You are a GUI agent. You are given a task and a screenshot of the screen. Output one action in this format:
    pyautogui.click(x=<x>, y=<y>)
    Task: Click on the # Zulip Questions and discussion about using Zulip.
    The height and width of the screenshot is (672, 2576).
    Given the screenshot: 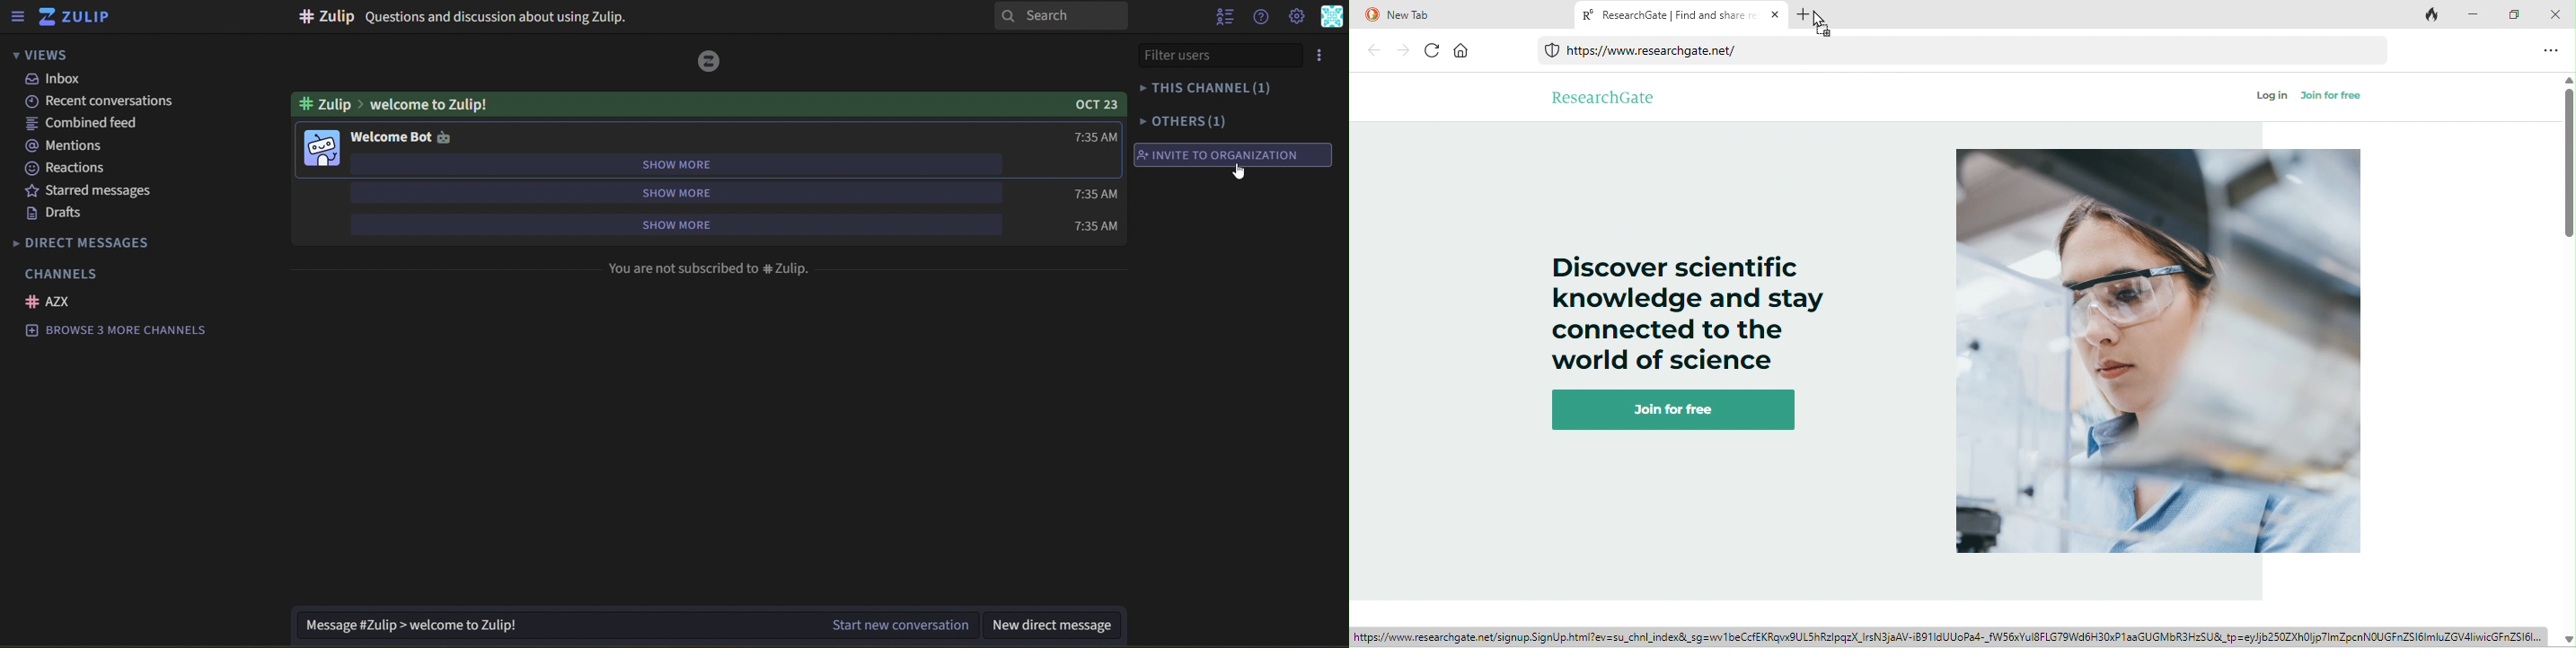 What is the action you would take?
    pyautogui.click(x=460, y=18)
    